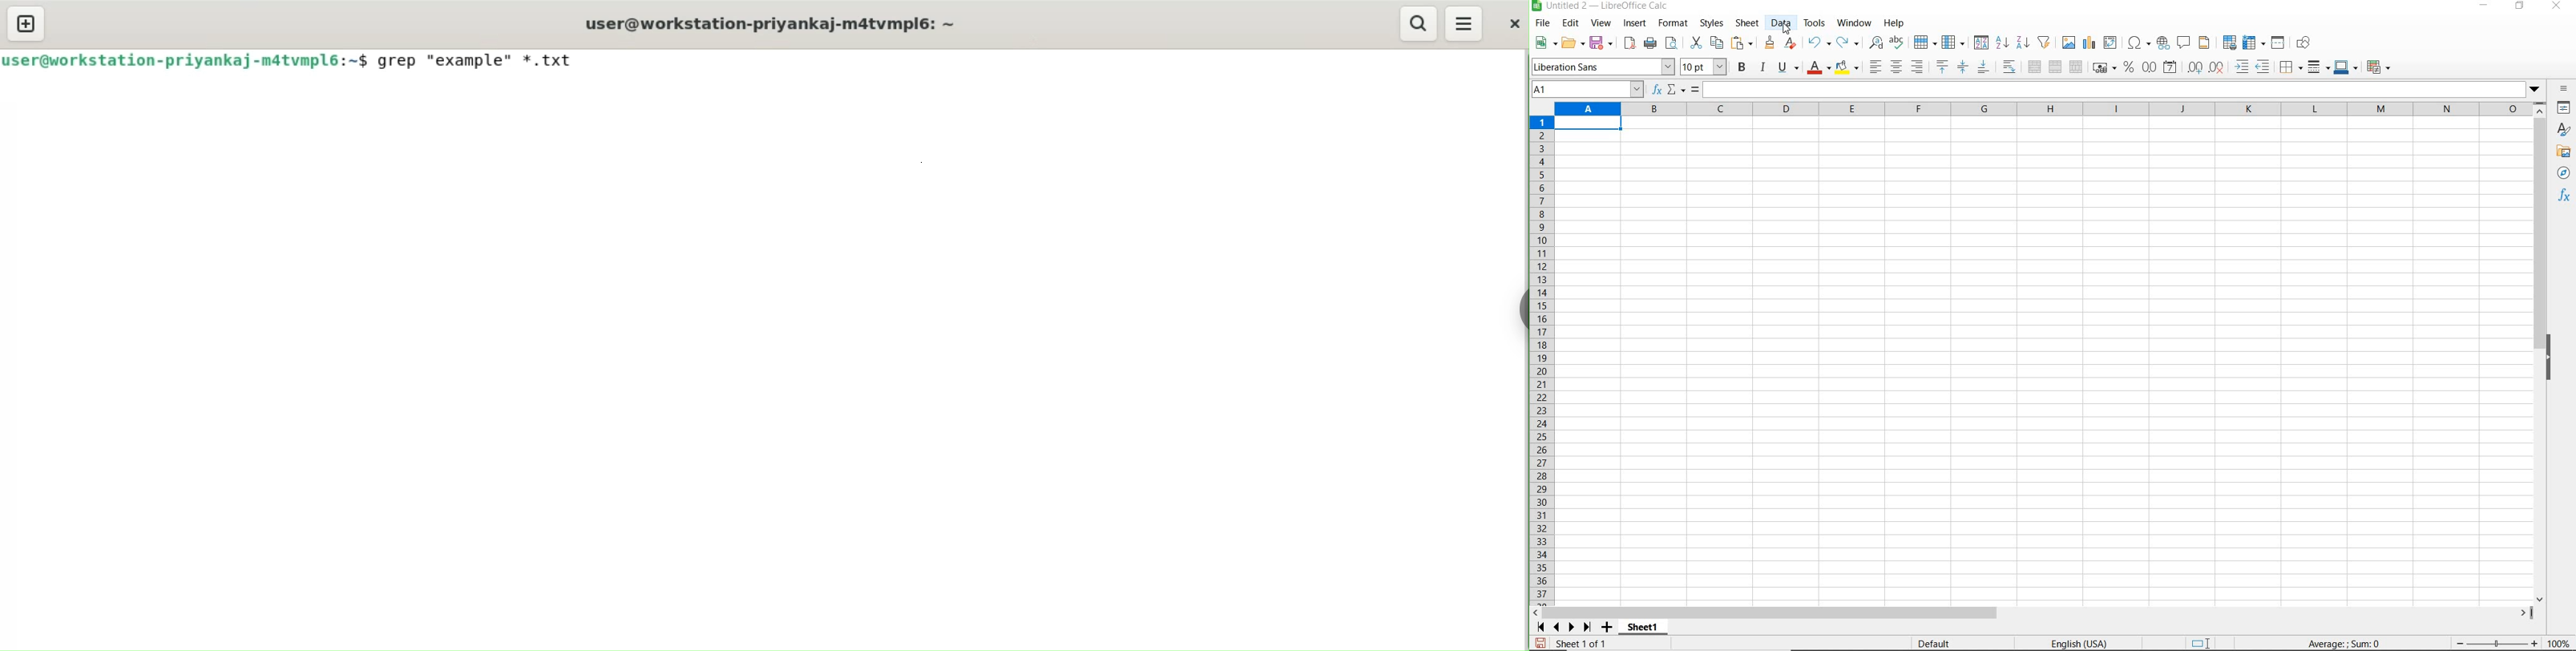 The image size is (2576, 672). I want to click on select function, so click(1676, 90).